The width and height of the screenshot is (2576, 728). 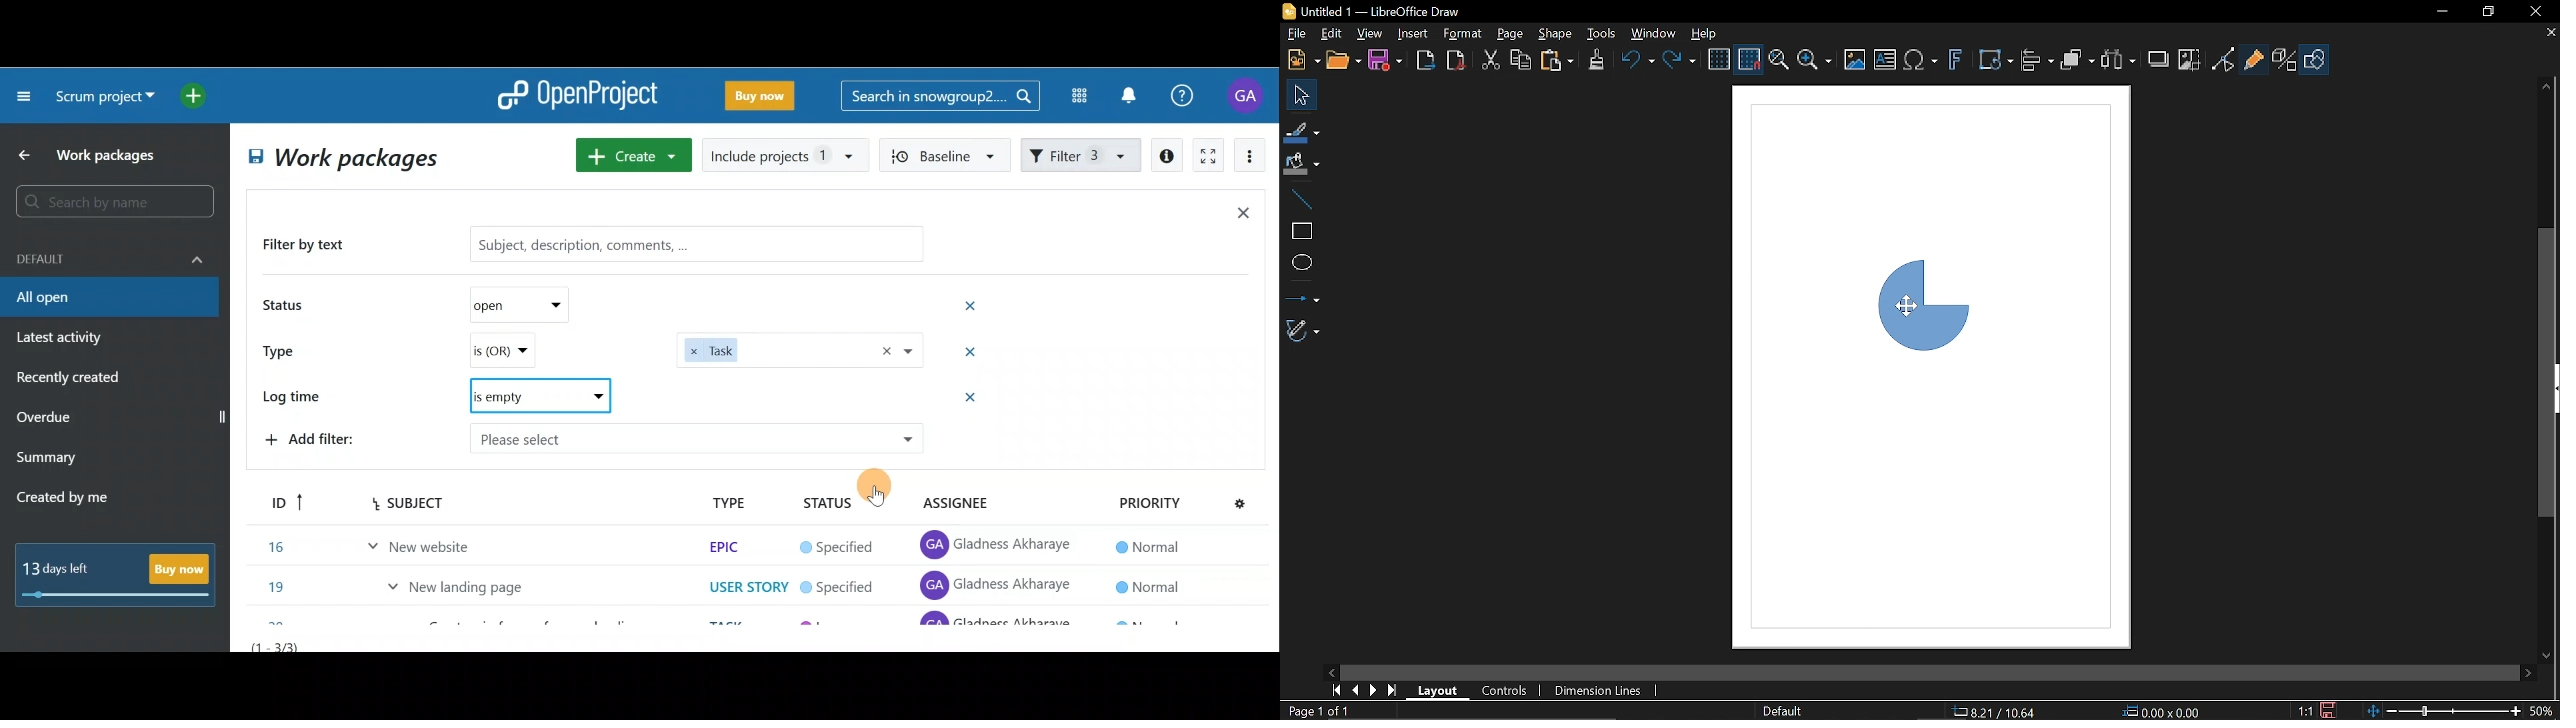 What do you see at coordinates (298, 398) in the screenshot?
I see `Log time` at bounding box center [298, 398].